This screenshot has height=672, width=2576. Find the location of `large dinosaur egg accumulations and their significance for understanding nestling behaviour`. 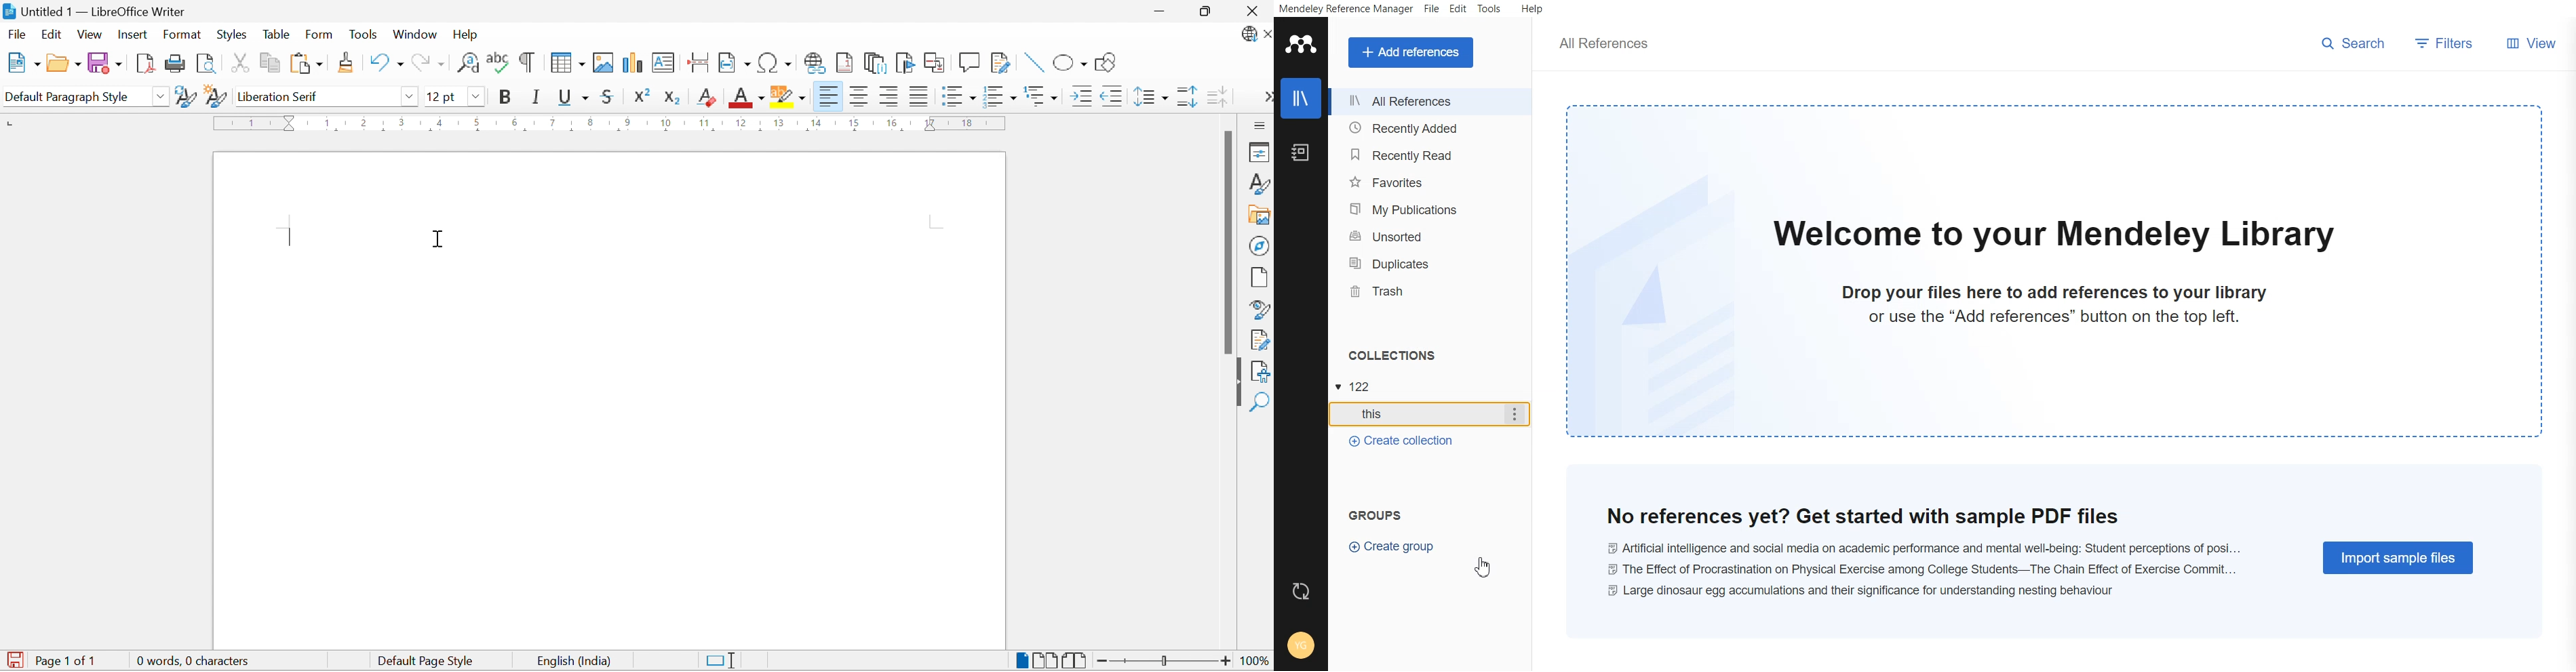

large dinosaur egg accumulations and their significance for understanding nestling behaviour is located at coordinates (1869, 589).